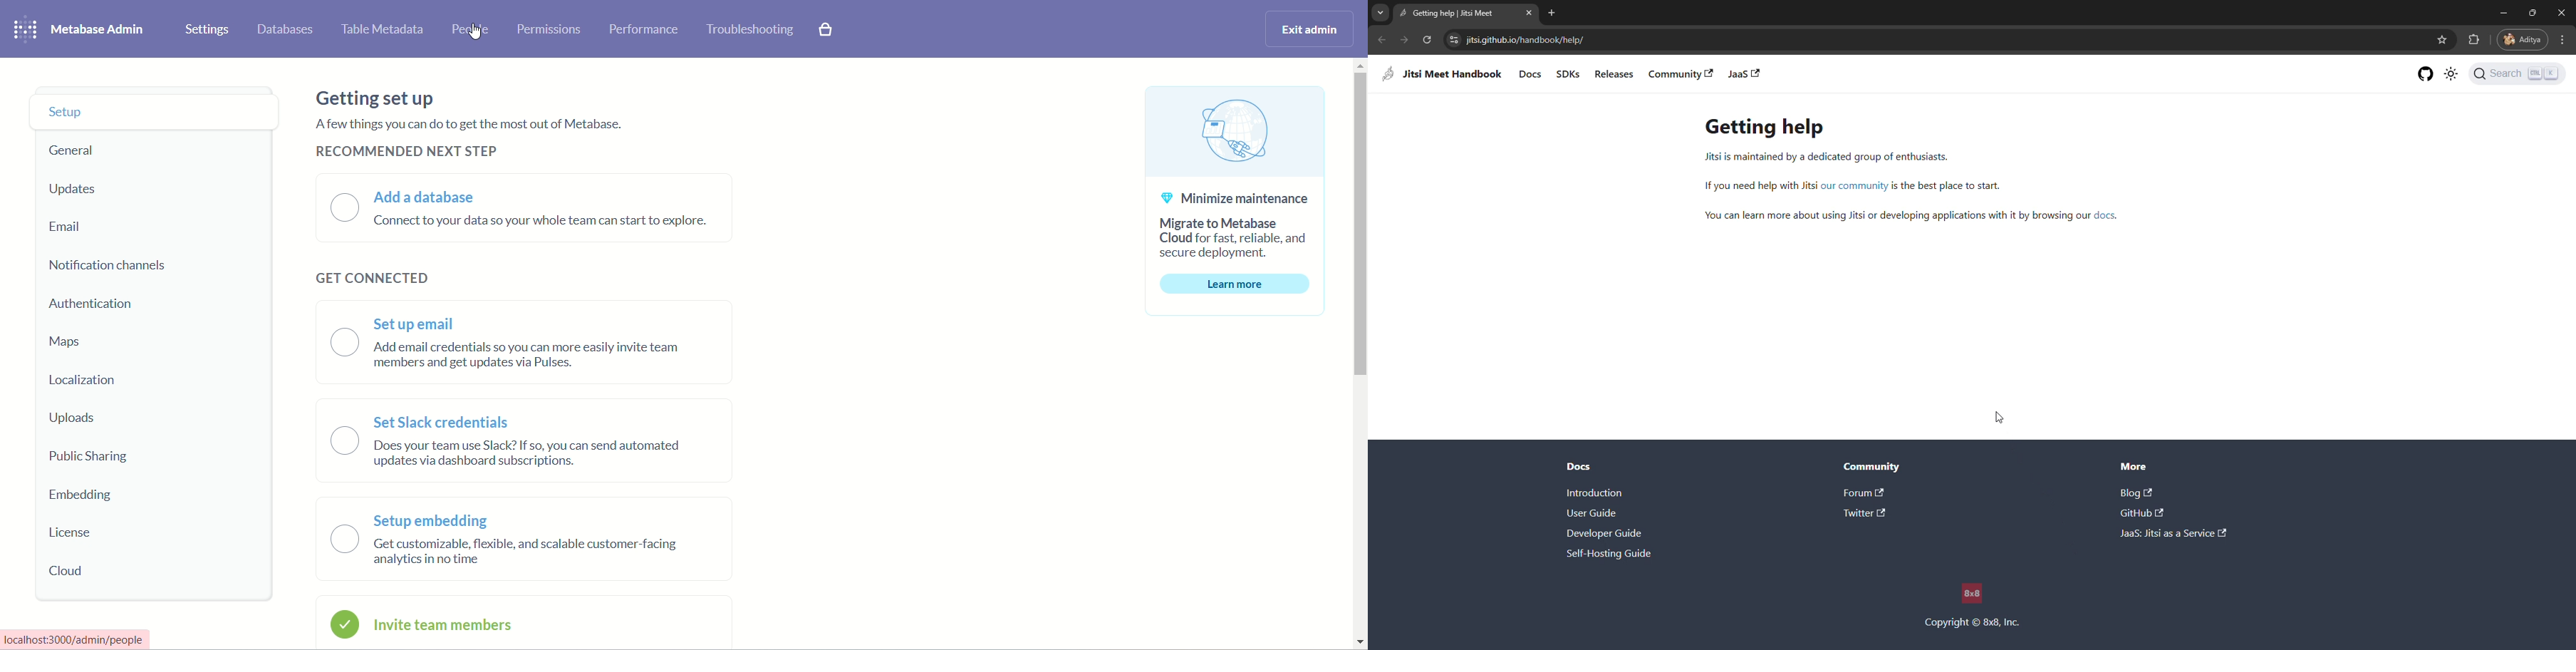 The image size is (2576, 672). I want to click on localization, so click(87, 381).